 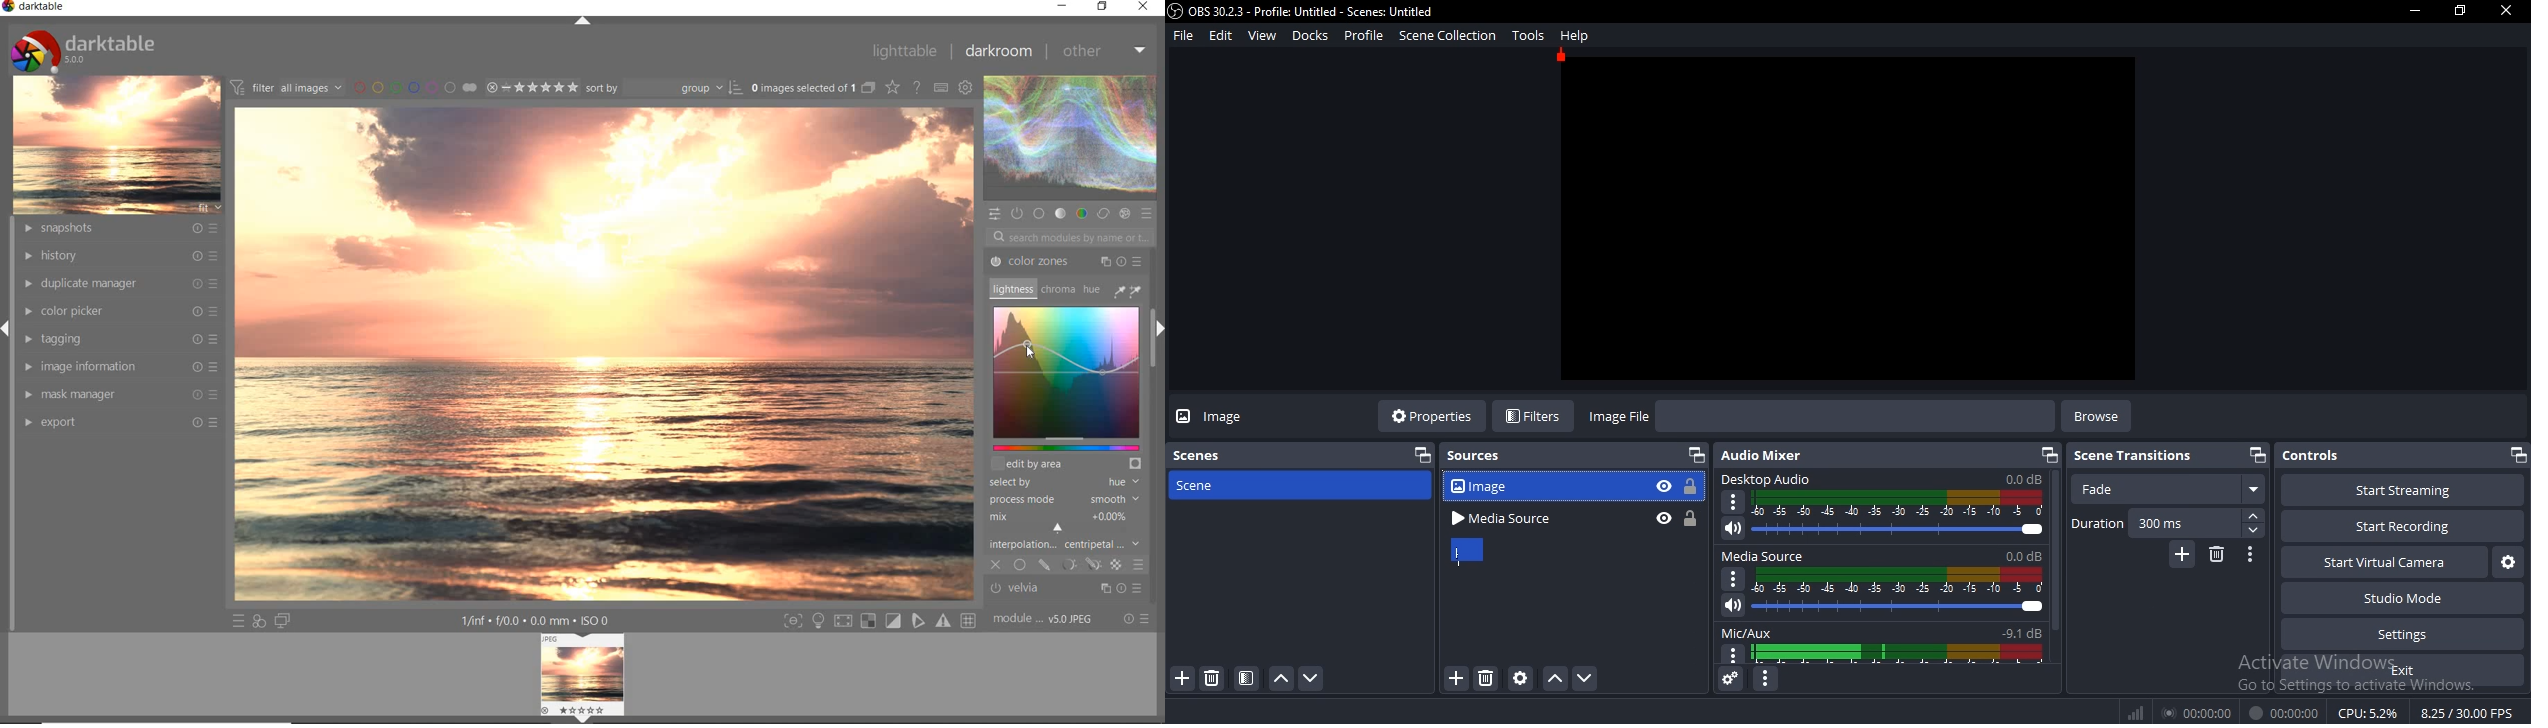 I want to click on HUE, so click(x=1092, y=292).